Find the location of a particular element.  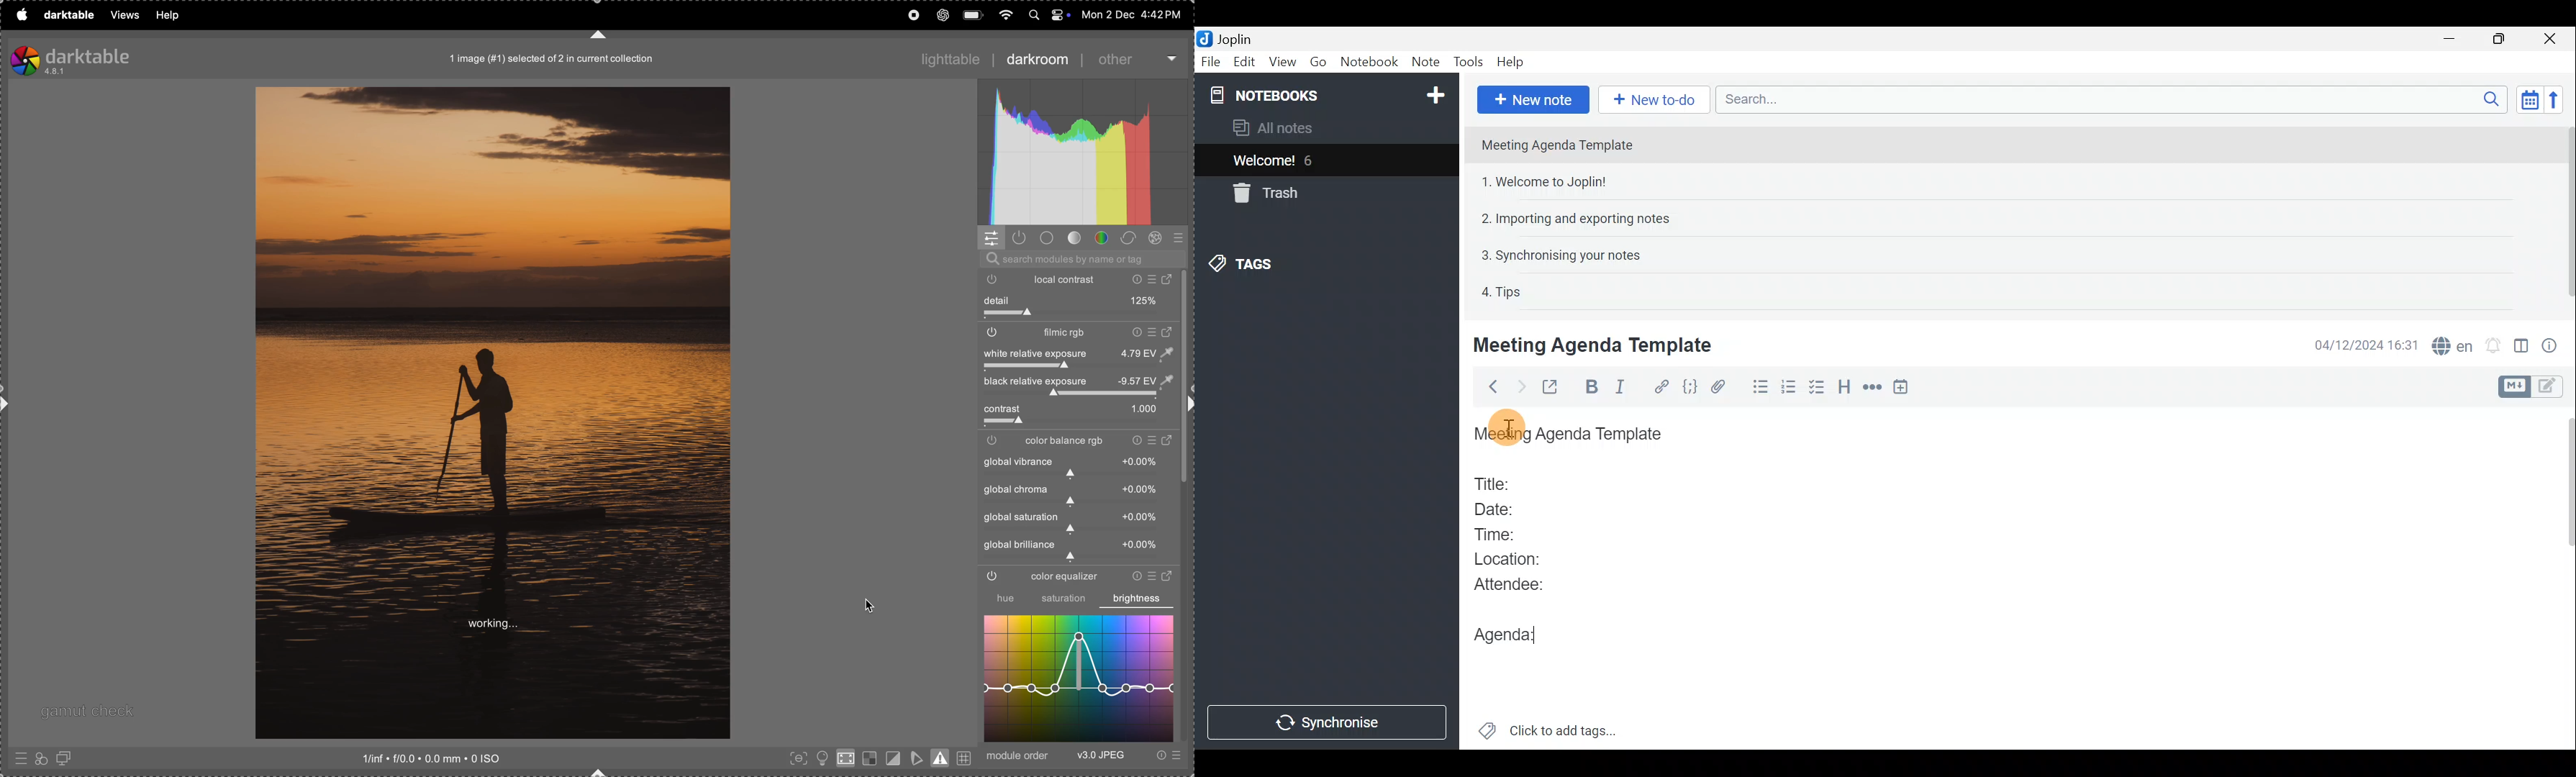

darktable is located at coordinates (66, 13).